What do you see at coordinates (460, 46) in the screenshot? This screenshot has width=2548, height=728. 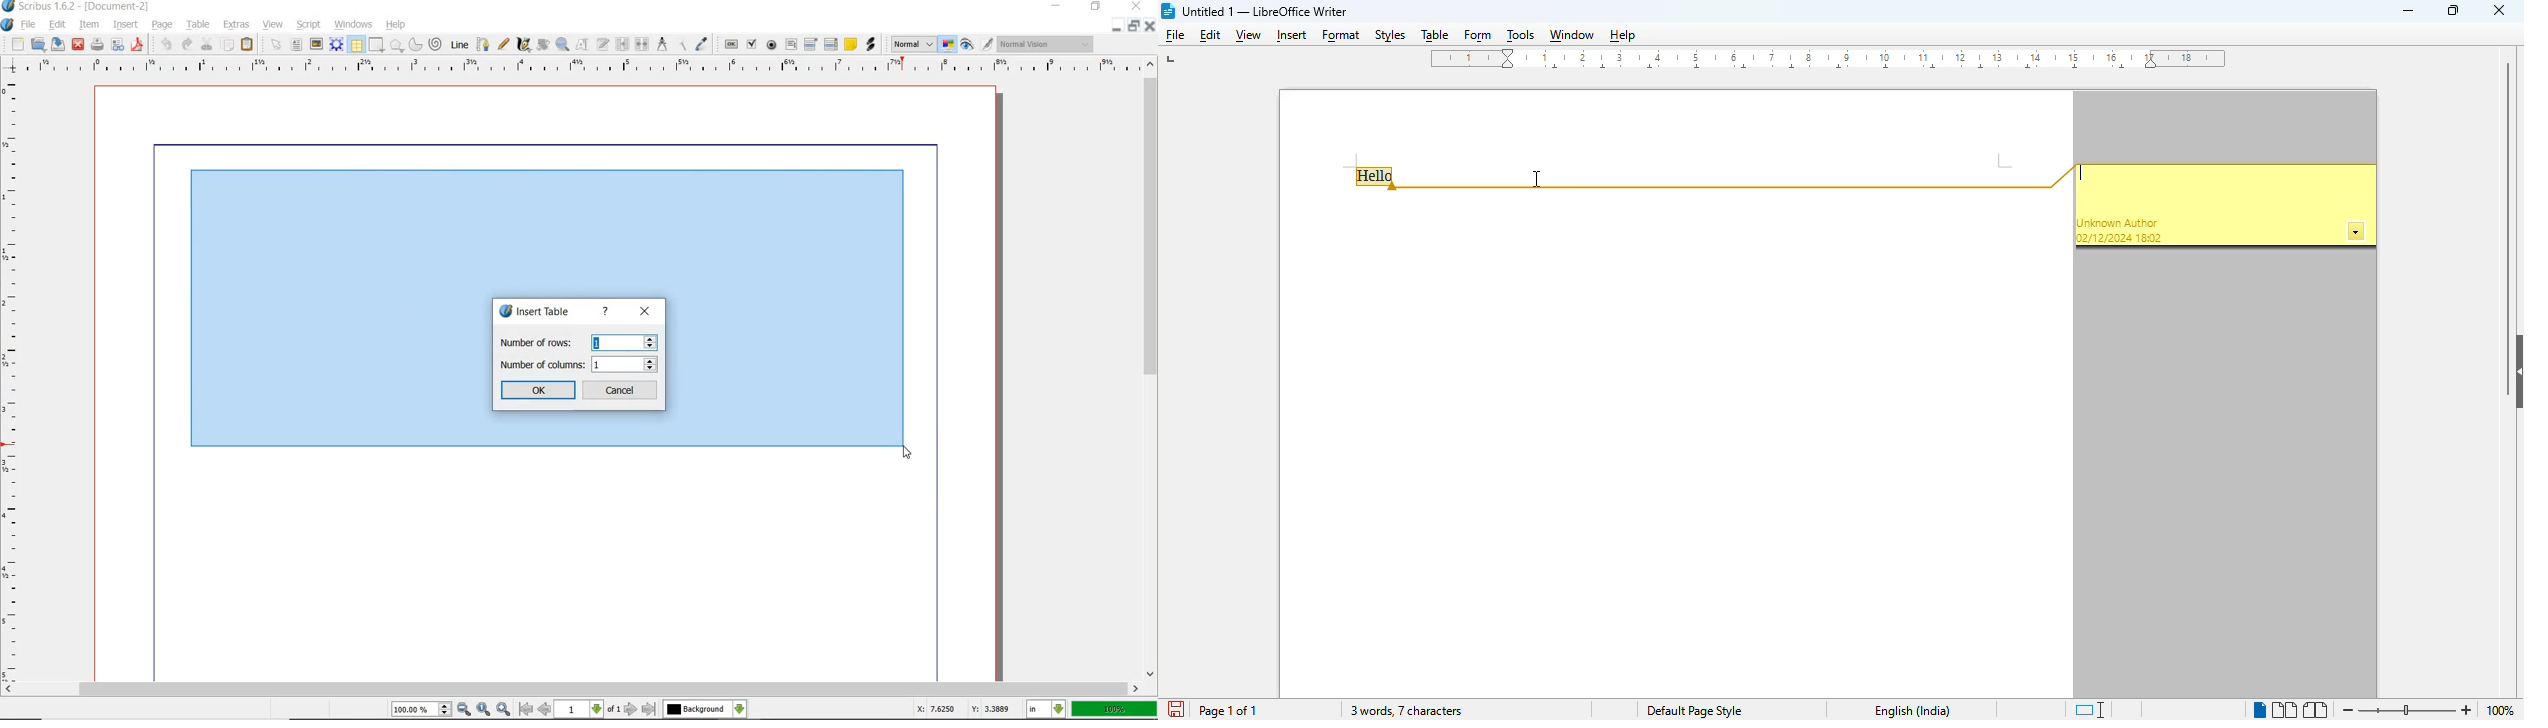 I see `line` at bounding box center [460, 46].